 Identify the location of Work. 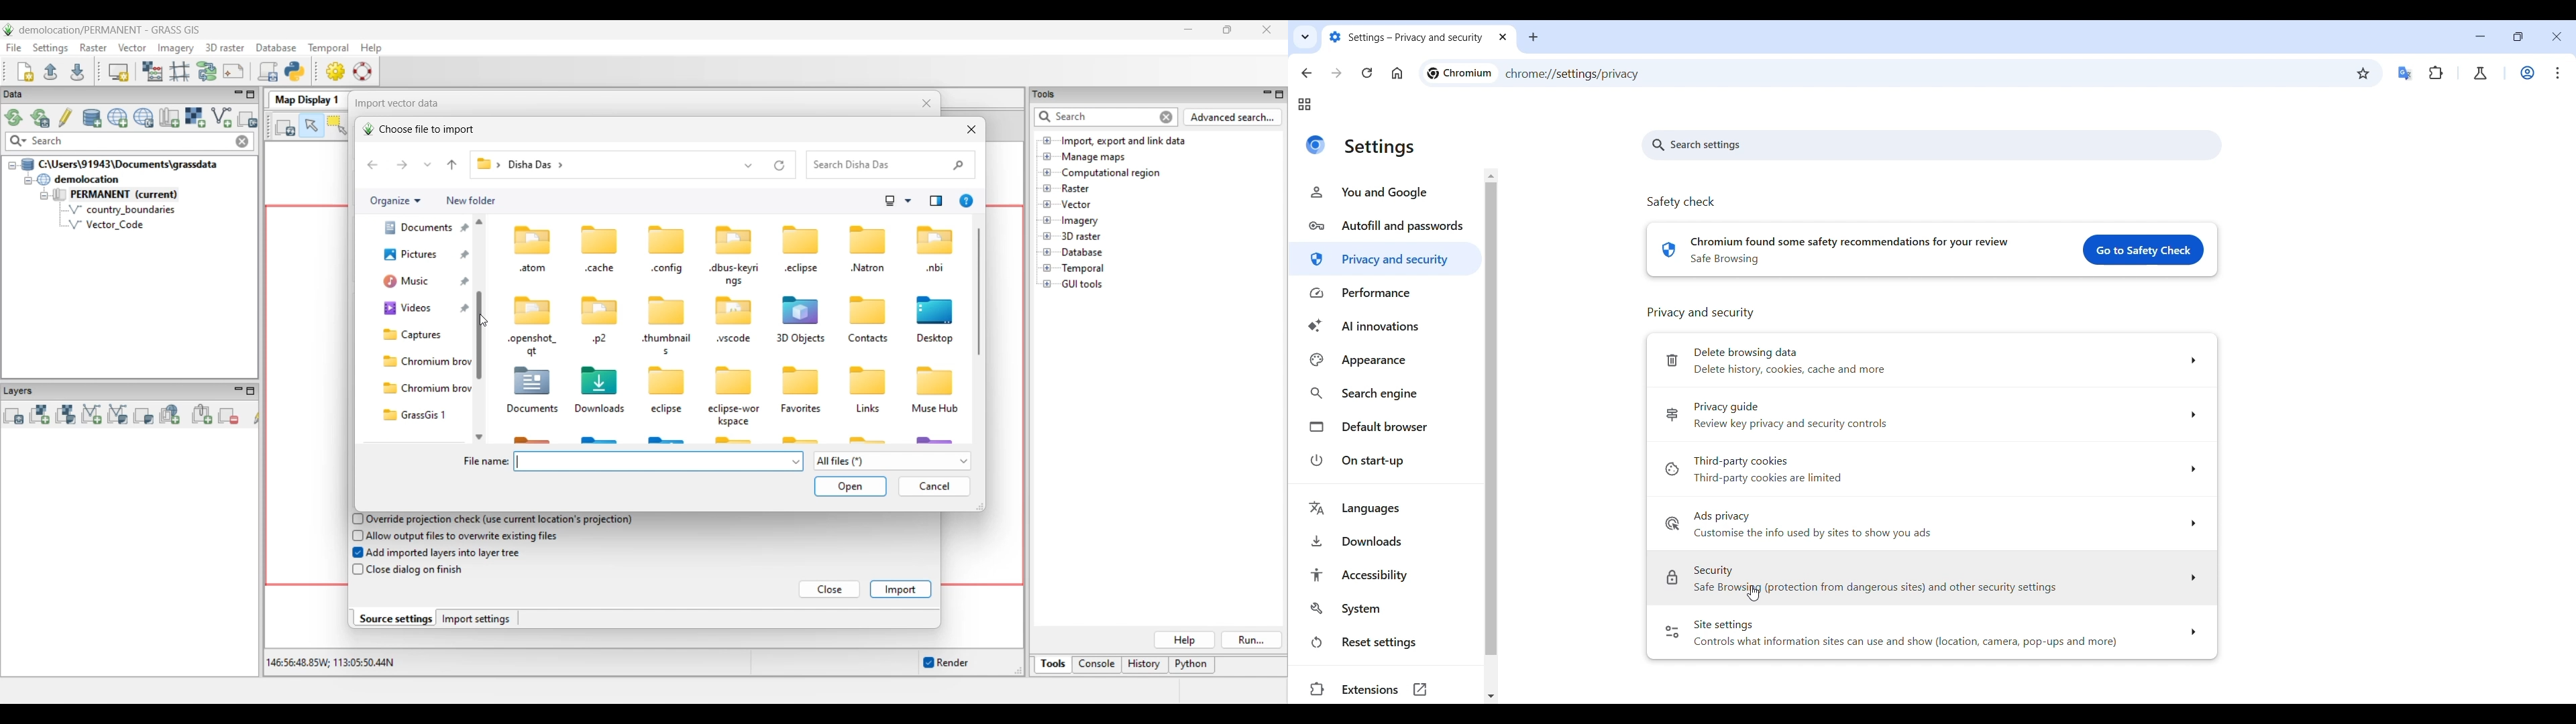
(2527, 73).